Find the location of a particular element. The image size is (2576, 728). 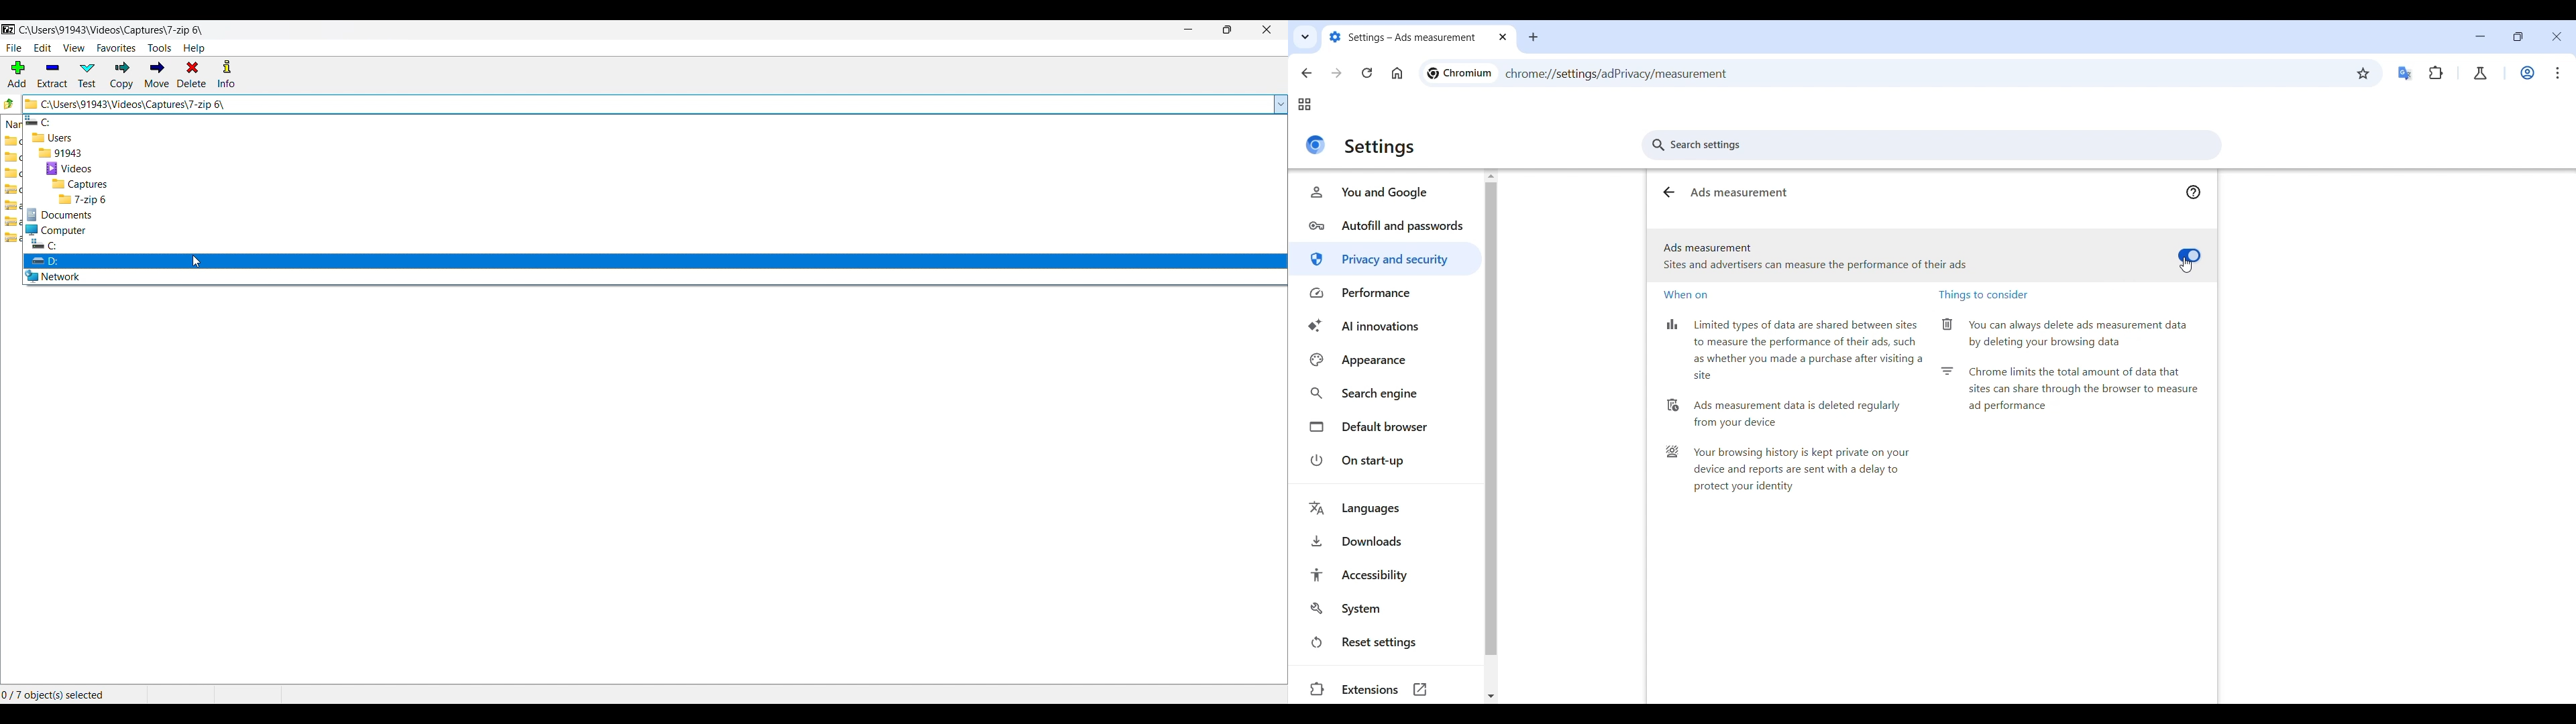

View menu is located at coordinates (74, 48).